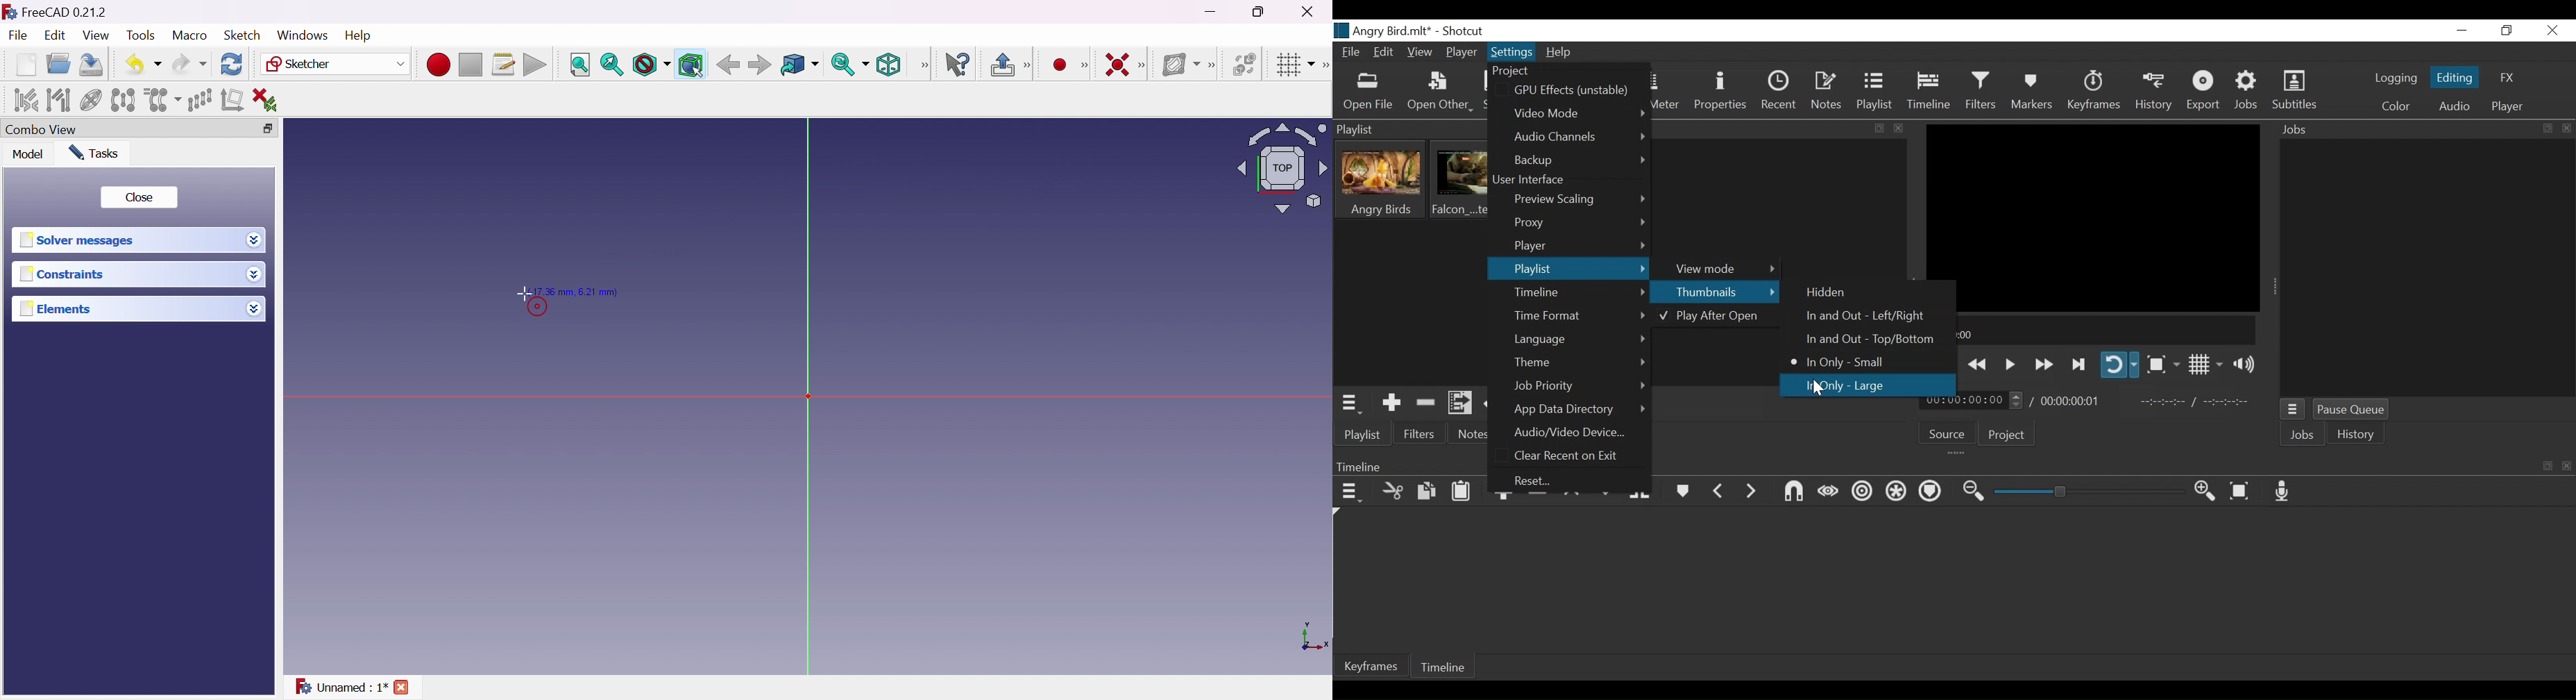  Describe the element at coordinates (1260, 13) in the screenshot. I see `Restore down` at that location.